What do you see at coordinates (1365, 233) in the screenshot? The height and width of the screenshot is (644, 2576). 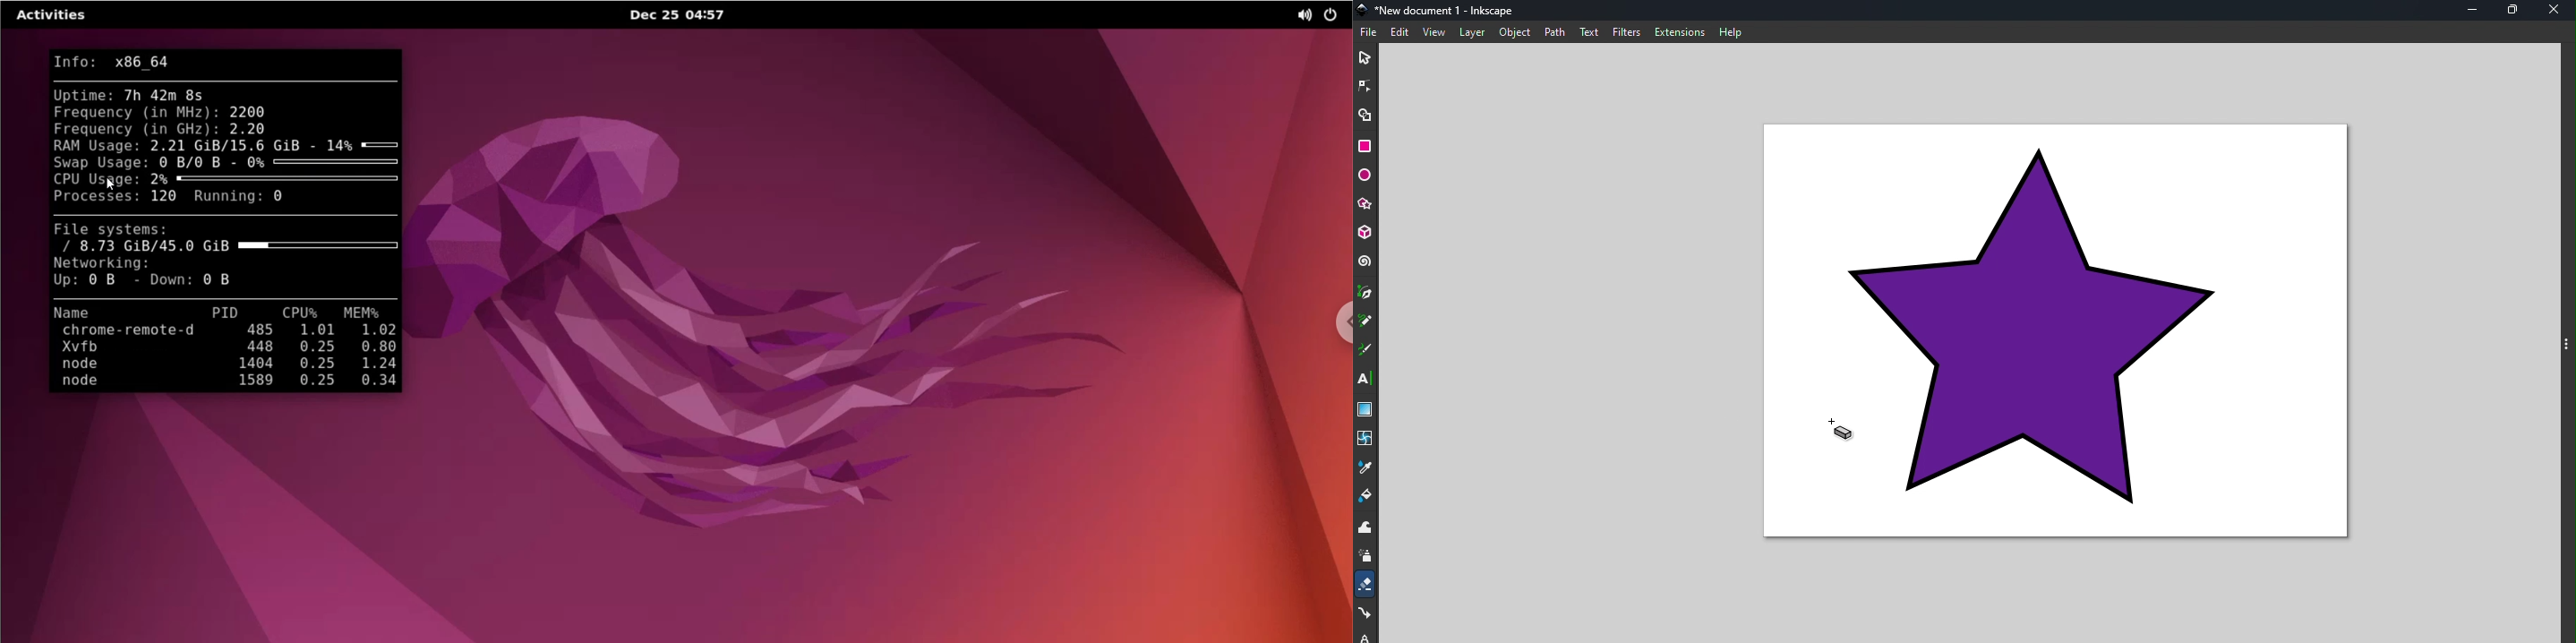 I see `3D box tool` at bounding box center [1365, 233].